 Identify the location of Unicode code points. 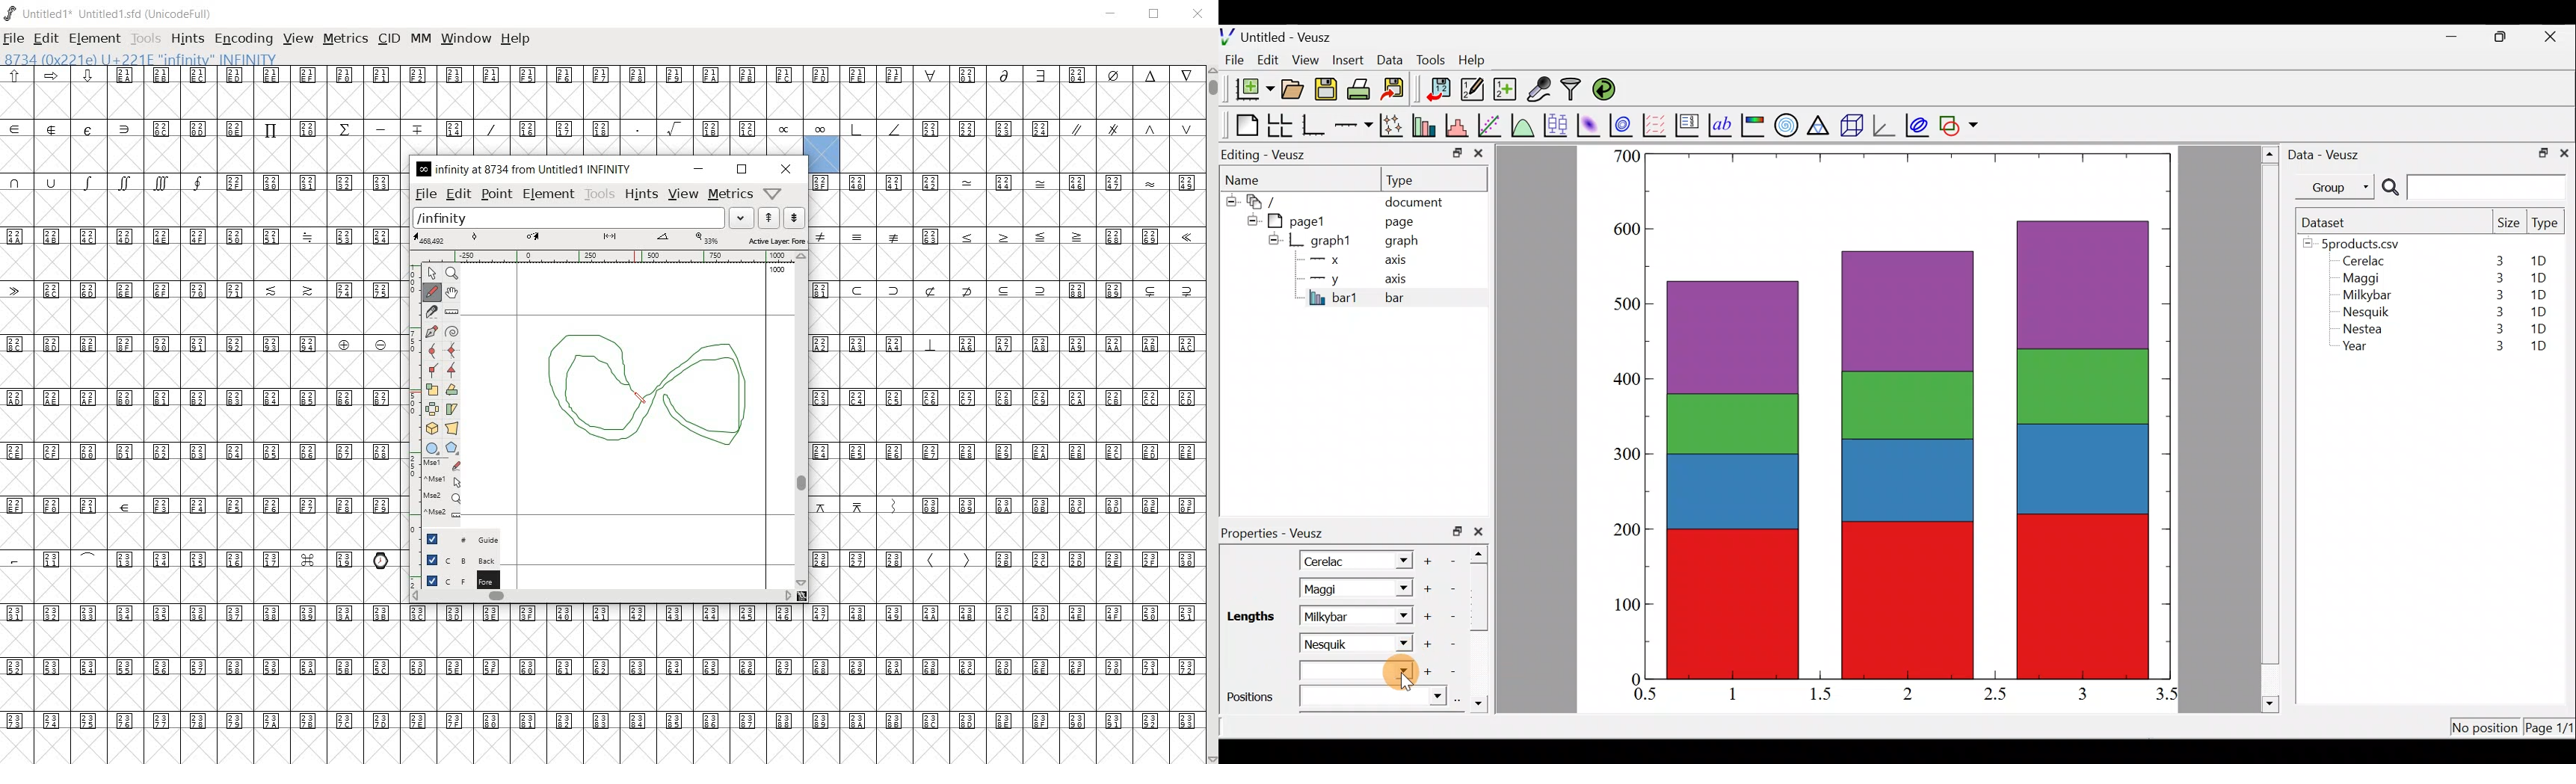
(1094, 559).